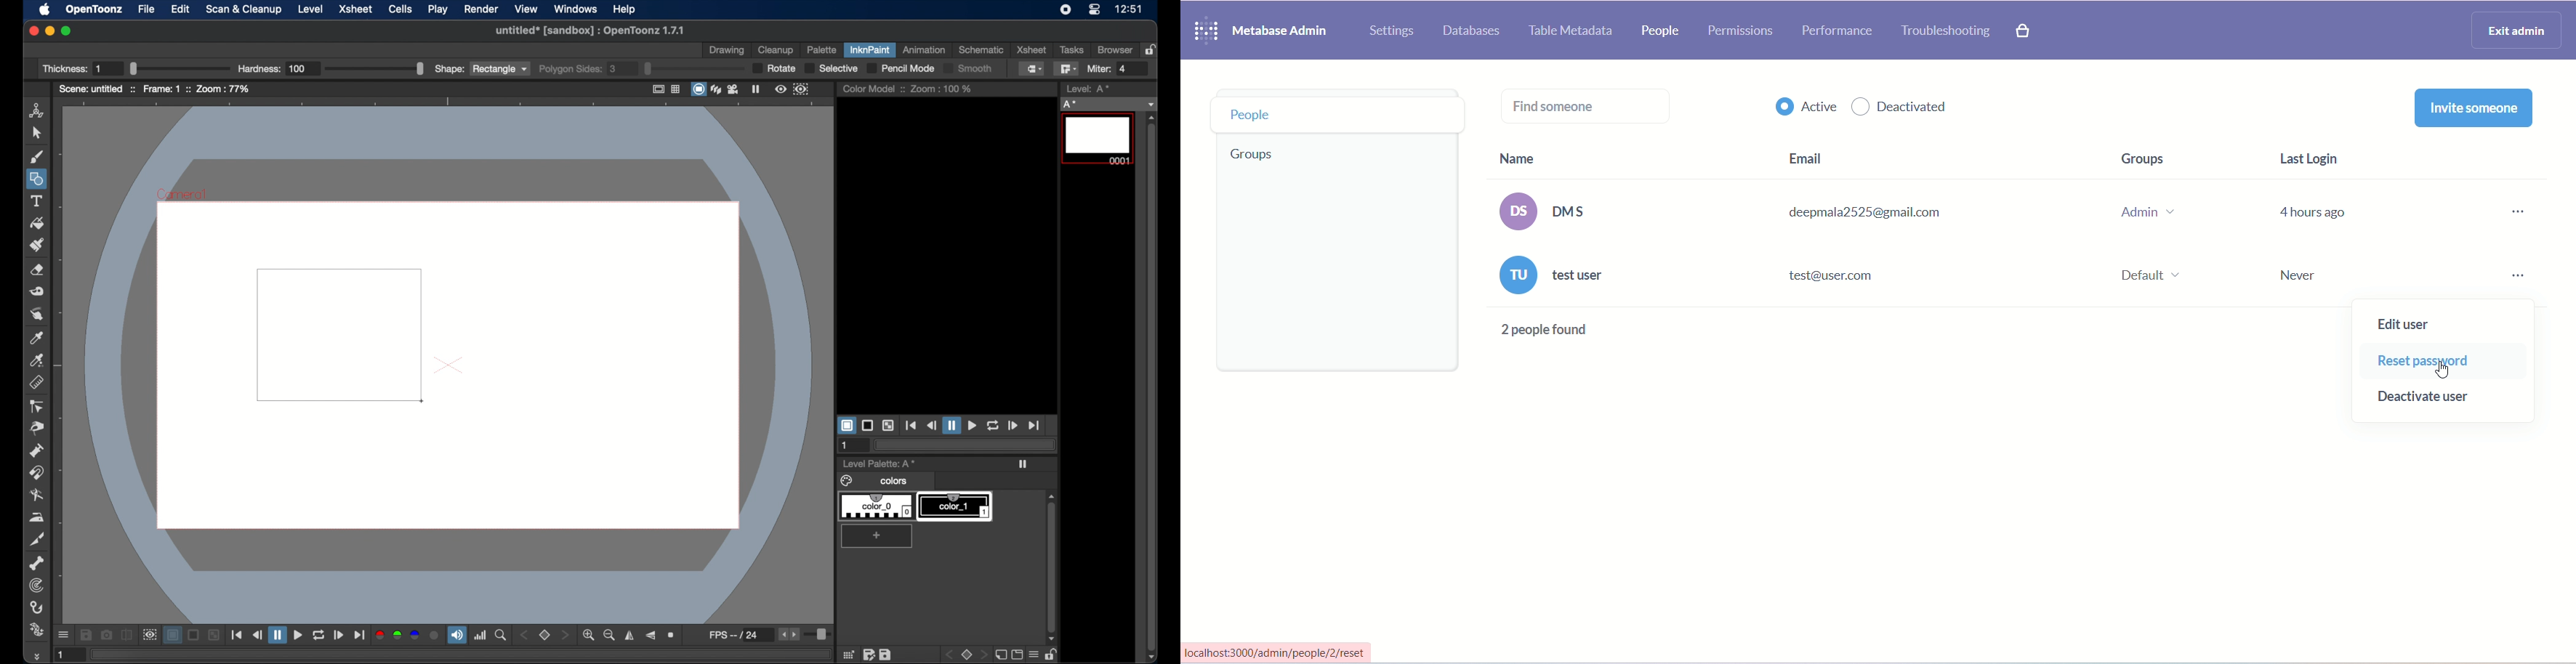 Image resolution: width=2576 pixels, height=672 pixels. I want to click on troubleshooting, so click(1944, 31).